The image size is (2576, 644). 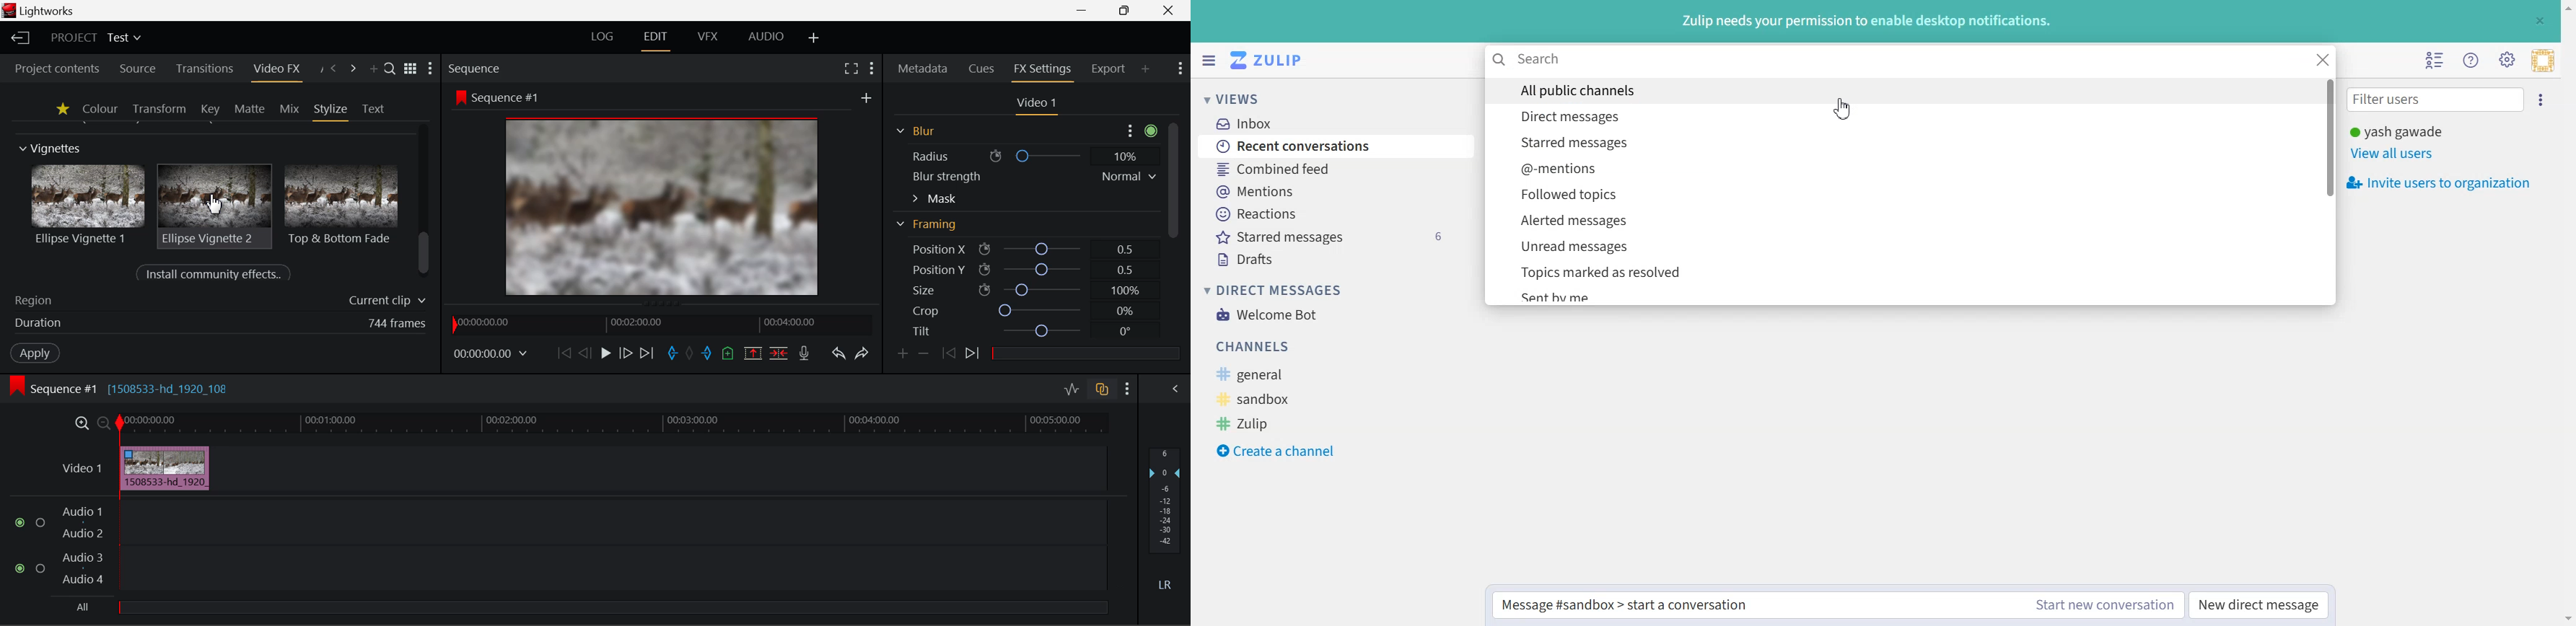 I want to click on New direct messages, so click(x=2258, y=605).